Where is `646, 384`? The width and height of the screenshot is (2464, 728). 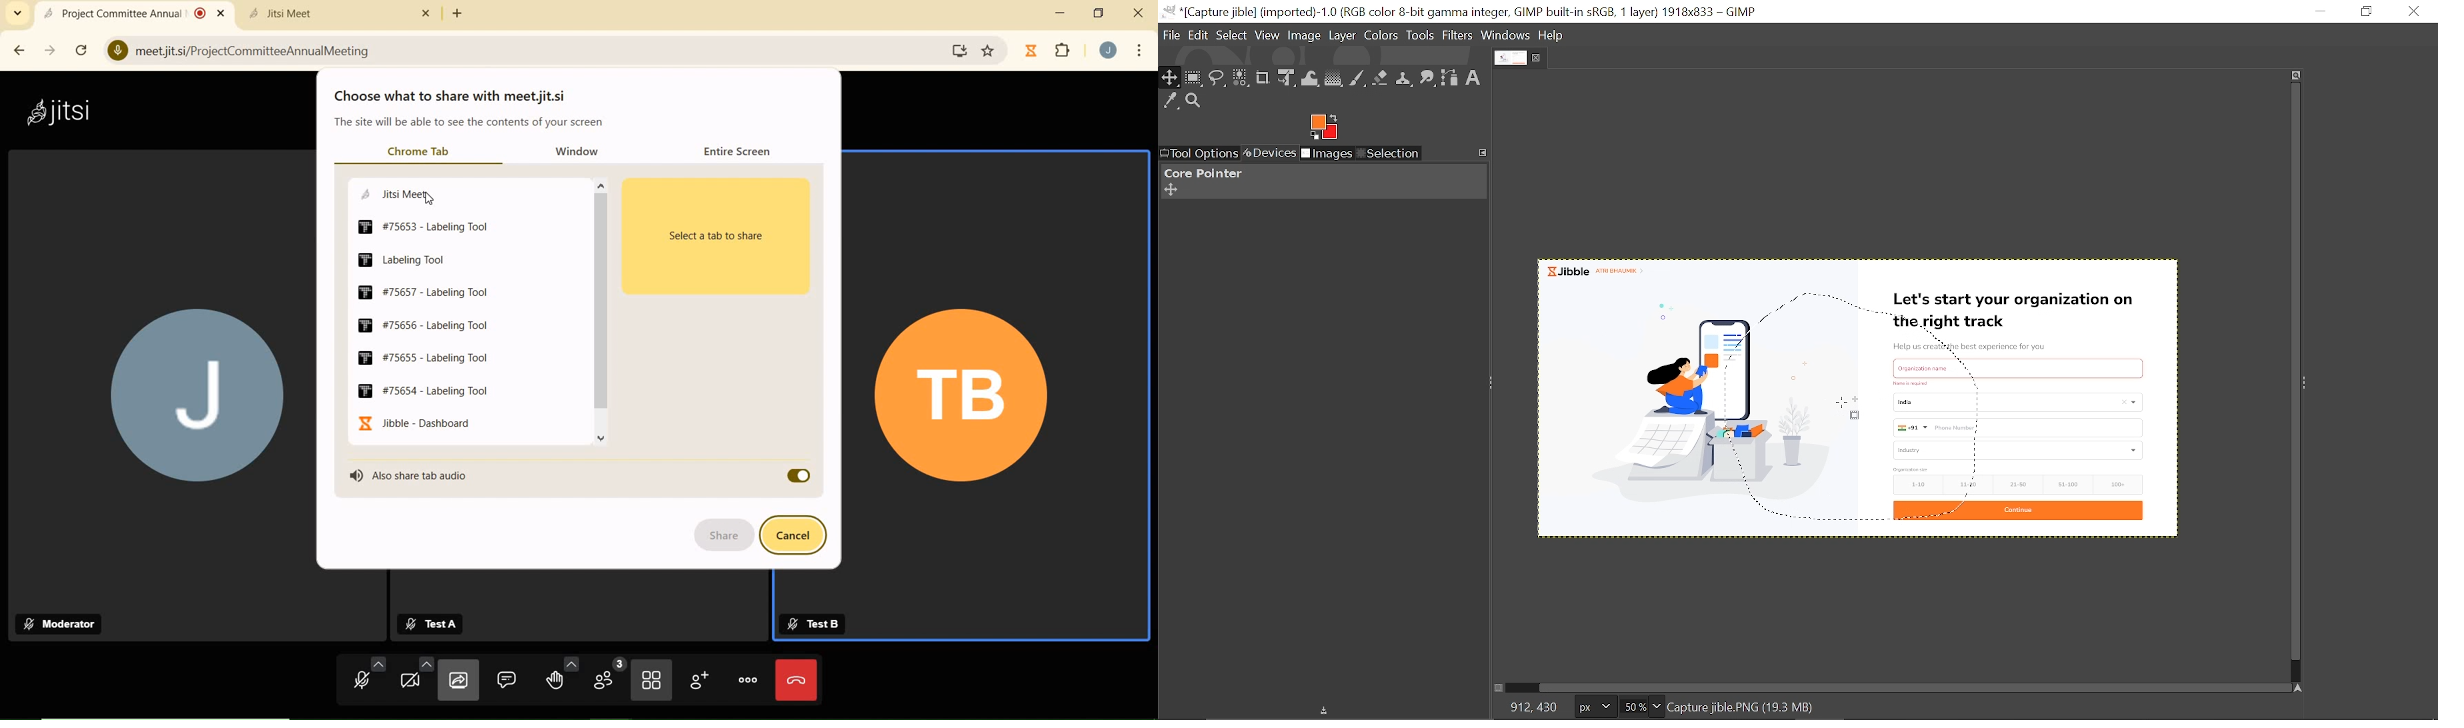
646, 384 is located at coordinates (1534, 706).